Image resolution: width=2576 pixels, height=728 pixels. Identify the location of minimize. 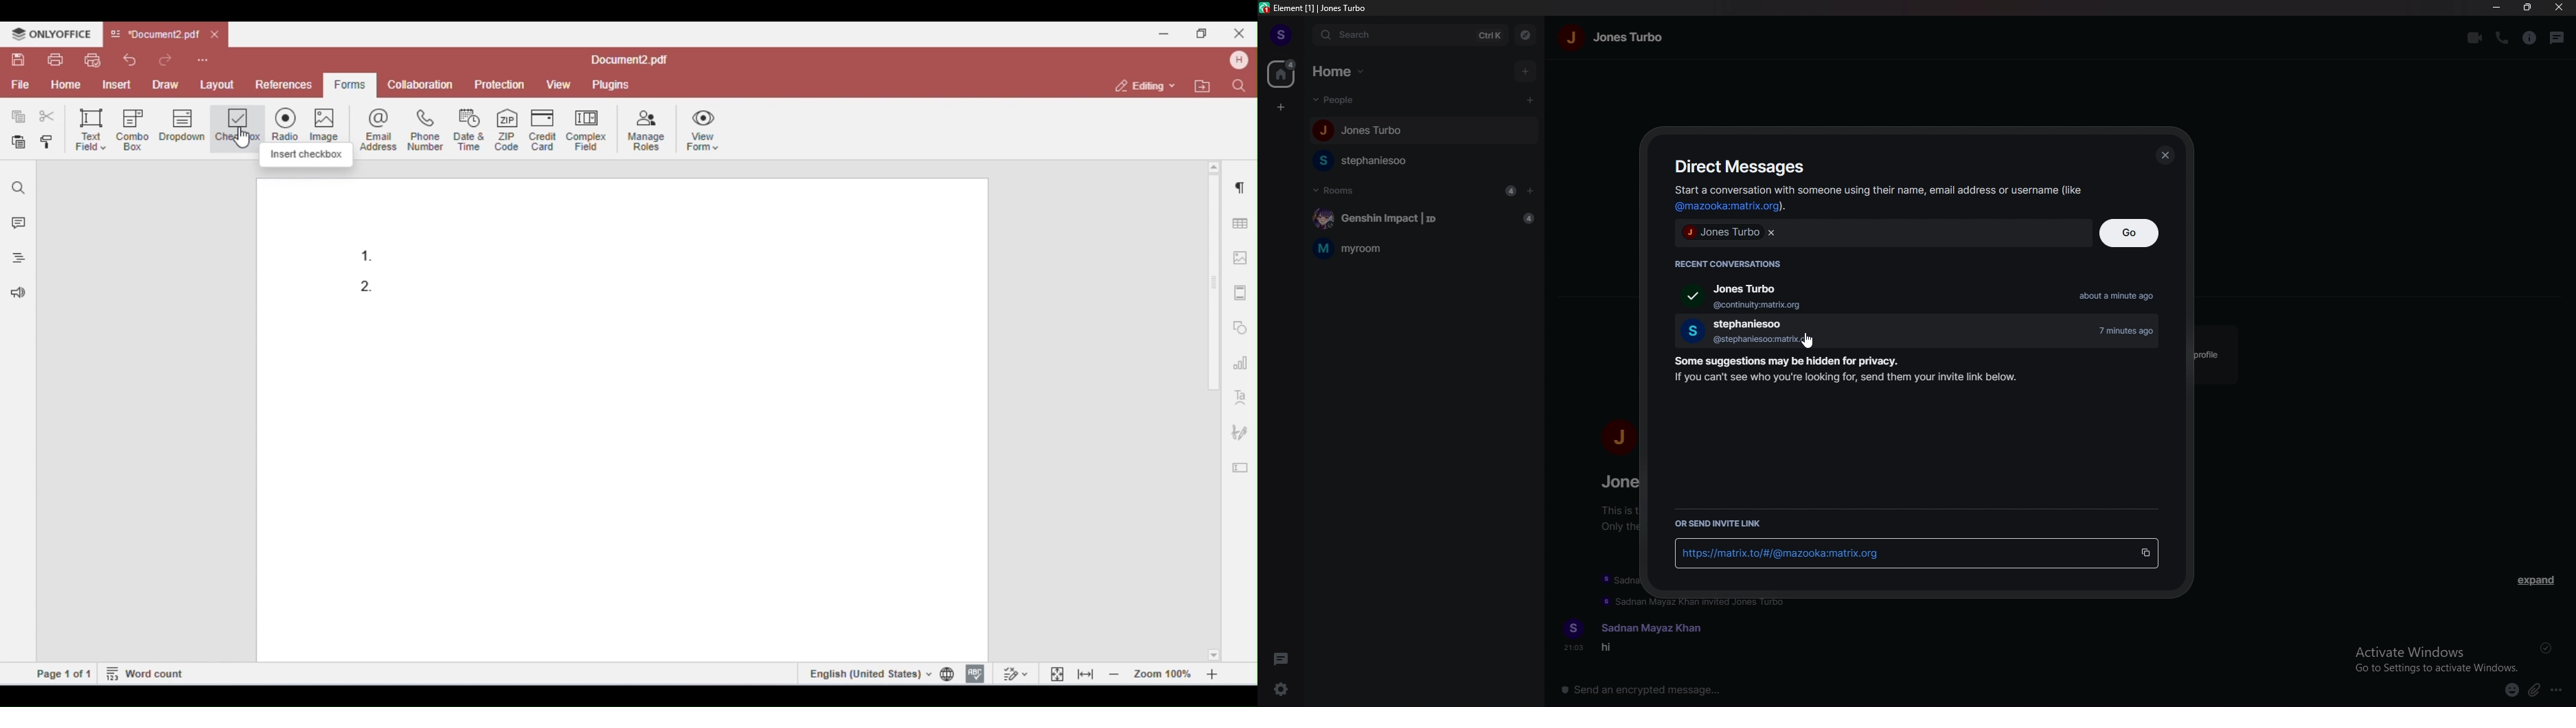
(2498, 7).